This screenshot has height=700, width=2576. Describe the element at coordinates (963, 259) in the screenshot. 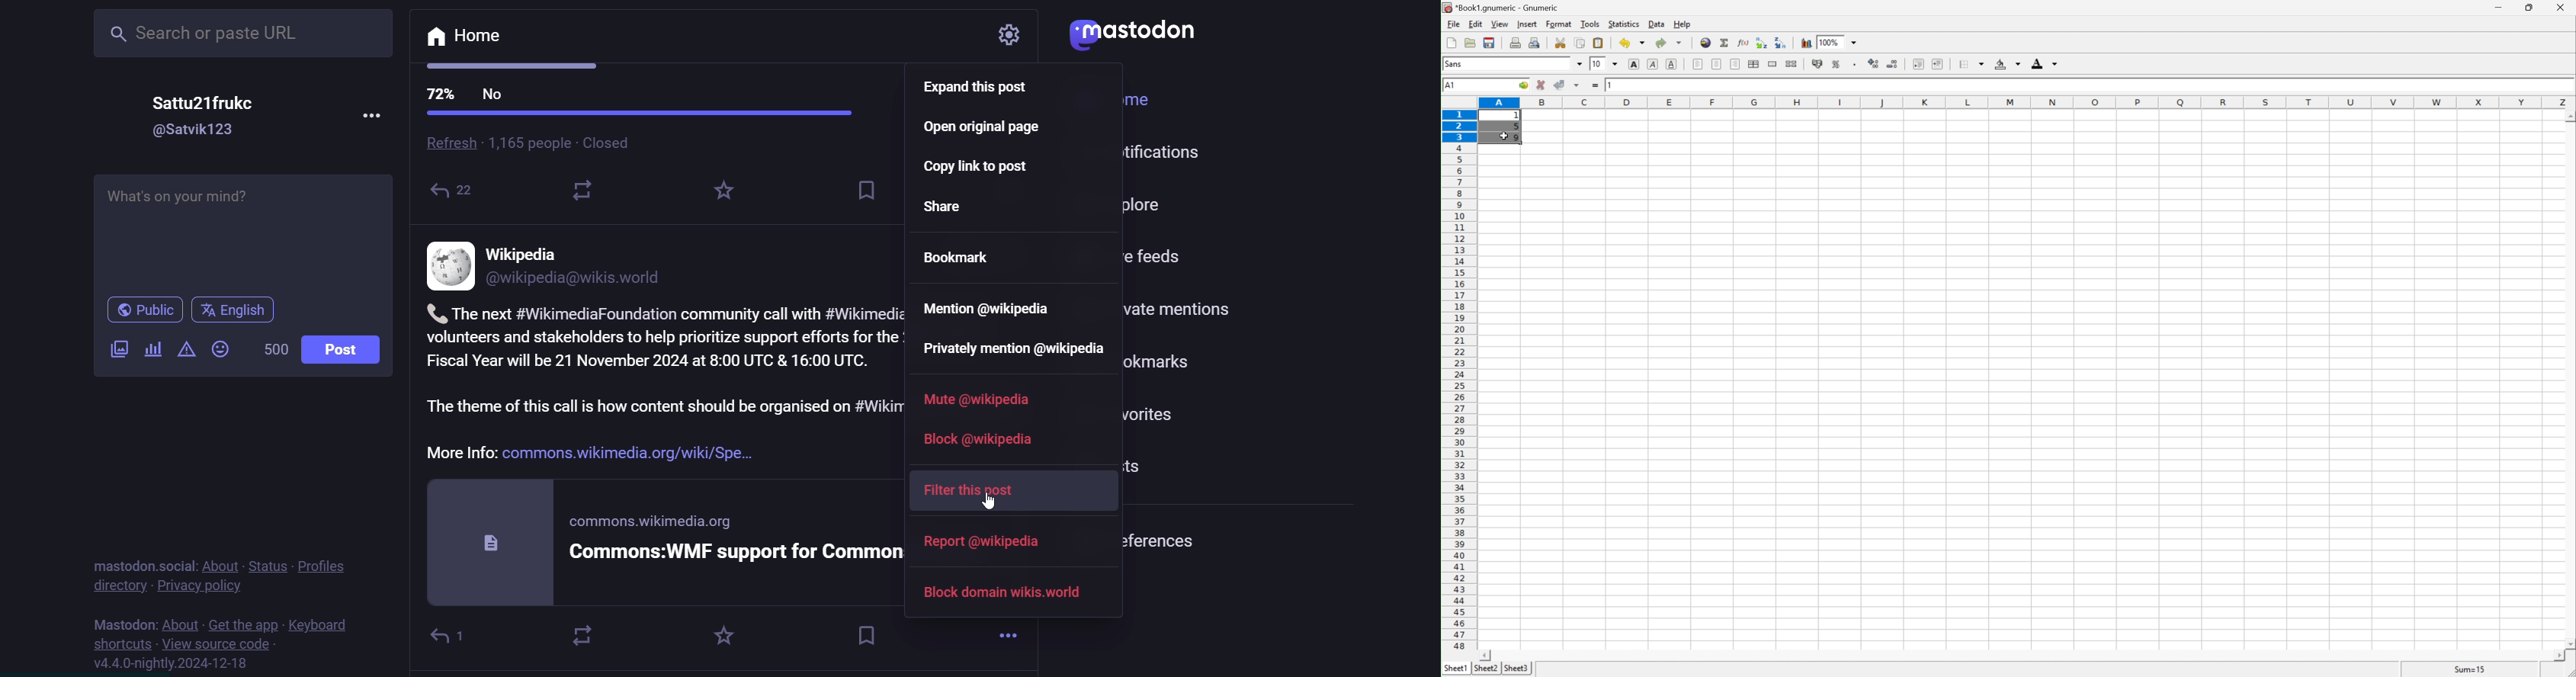

I see `bookmark` at that location.